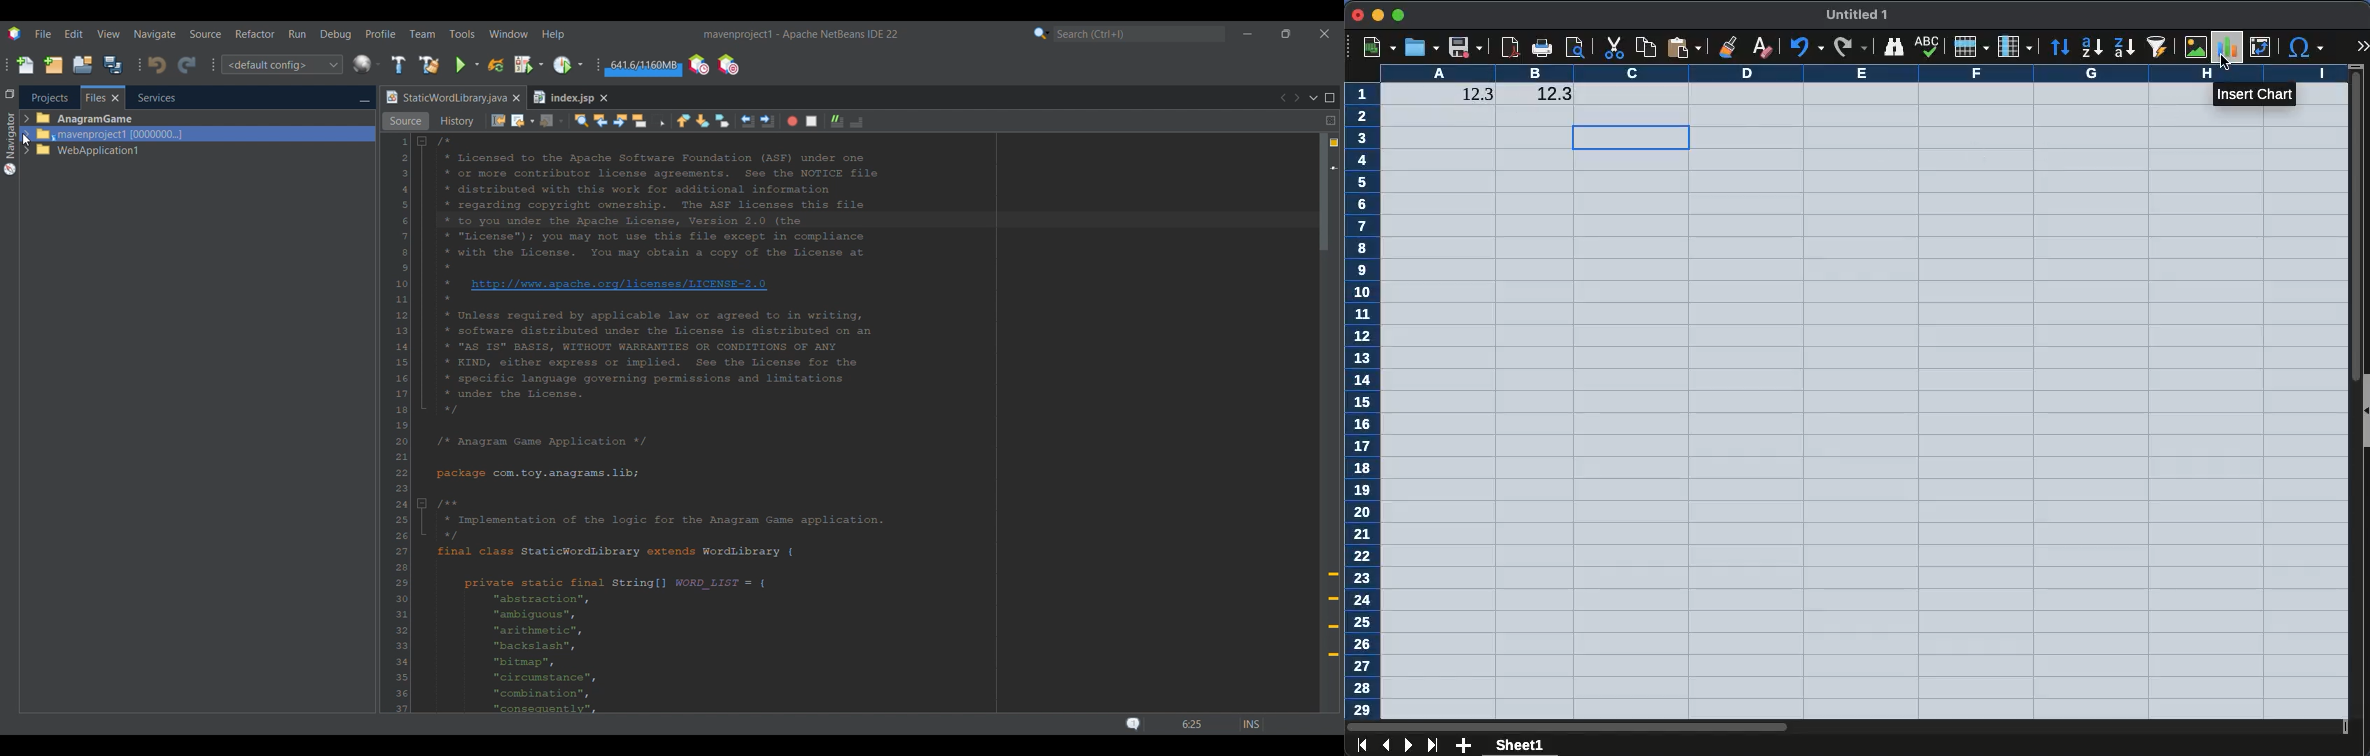 Image resolution: width=2380 pixels, height=756 pixels. I want to click on finder, so click(1893, 47).